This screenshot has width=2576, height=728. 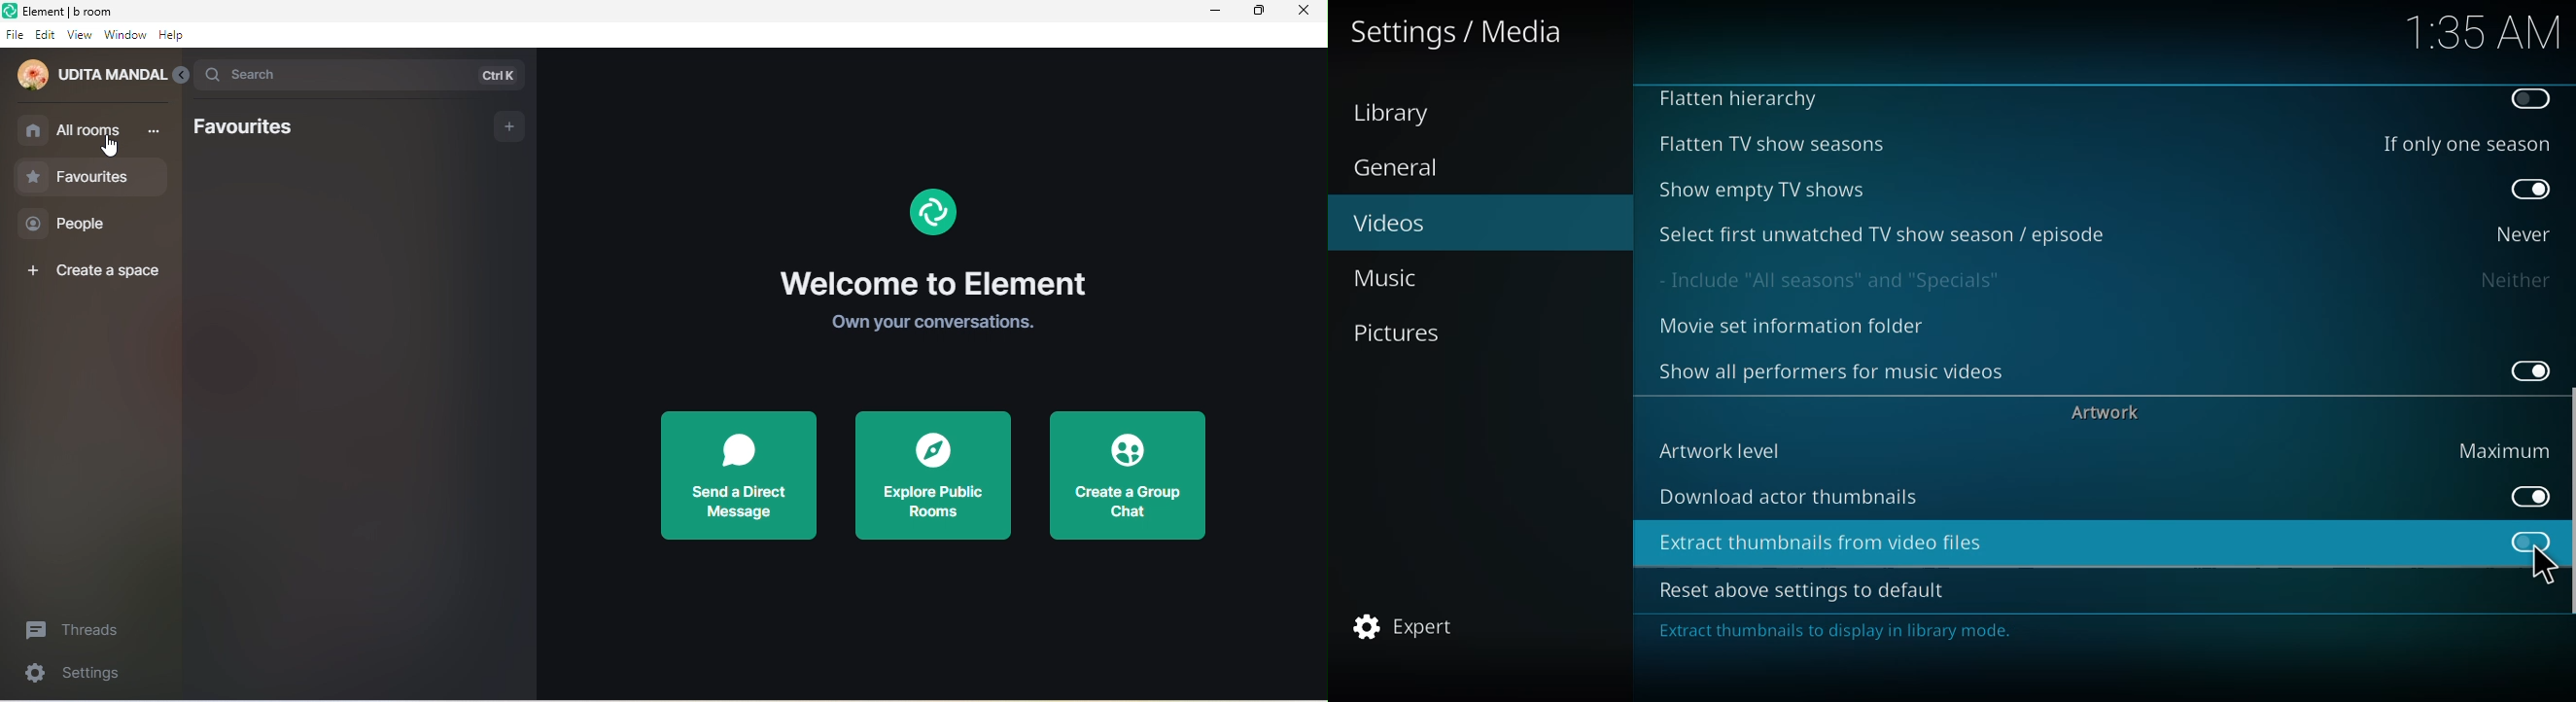 I want to click on download actor thumbnails, so click(x=1791, y=495).